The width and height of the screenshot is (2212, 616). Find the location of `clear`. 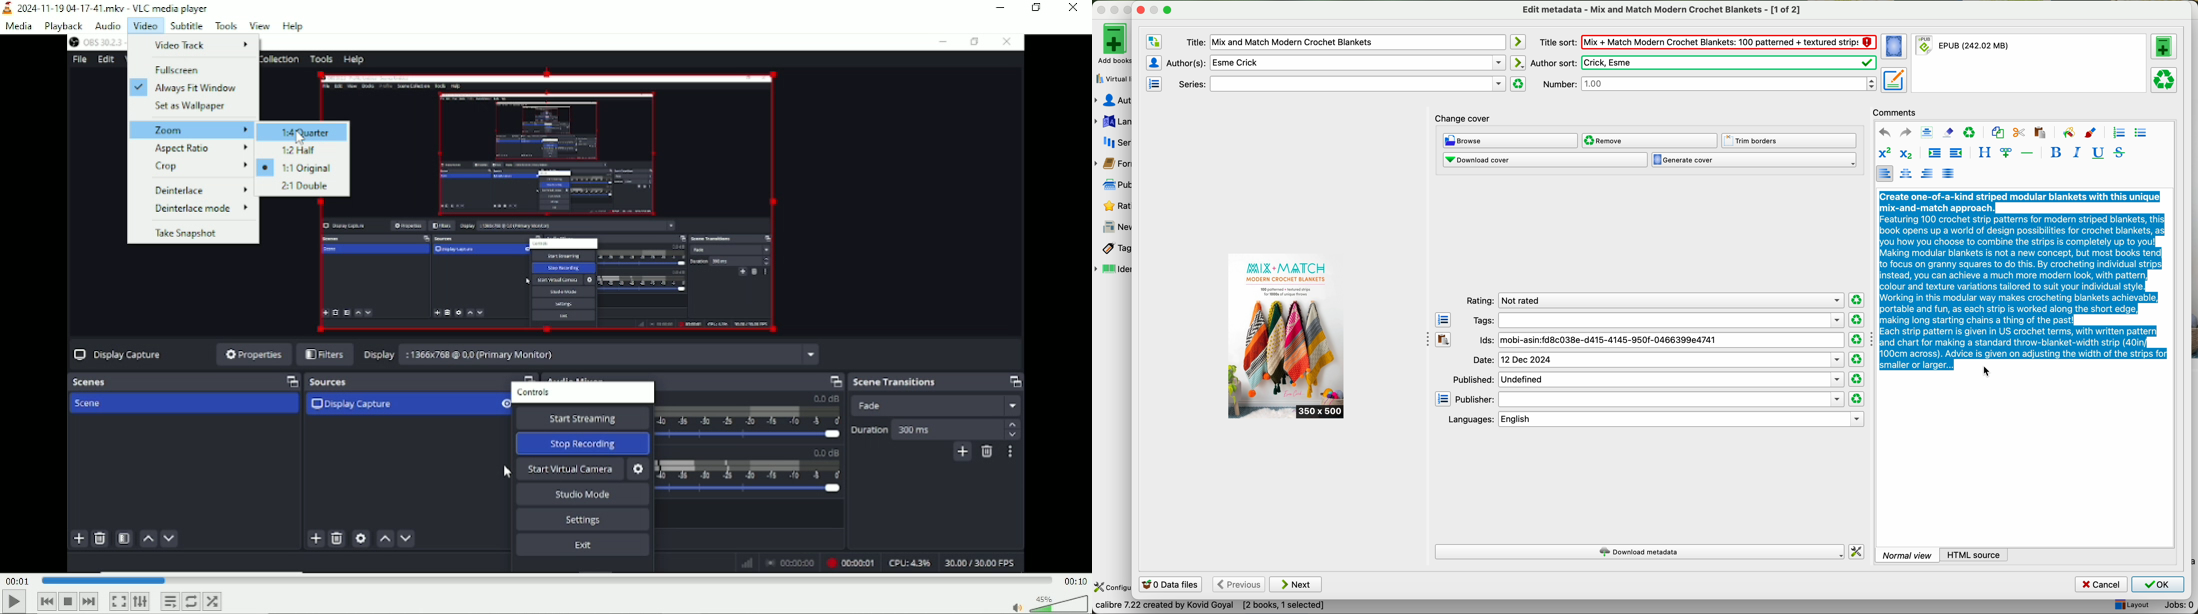

clear is located at coordinates (1970, 133).